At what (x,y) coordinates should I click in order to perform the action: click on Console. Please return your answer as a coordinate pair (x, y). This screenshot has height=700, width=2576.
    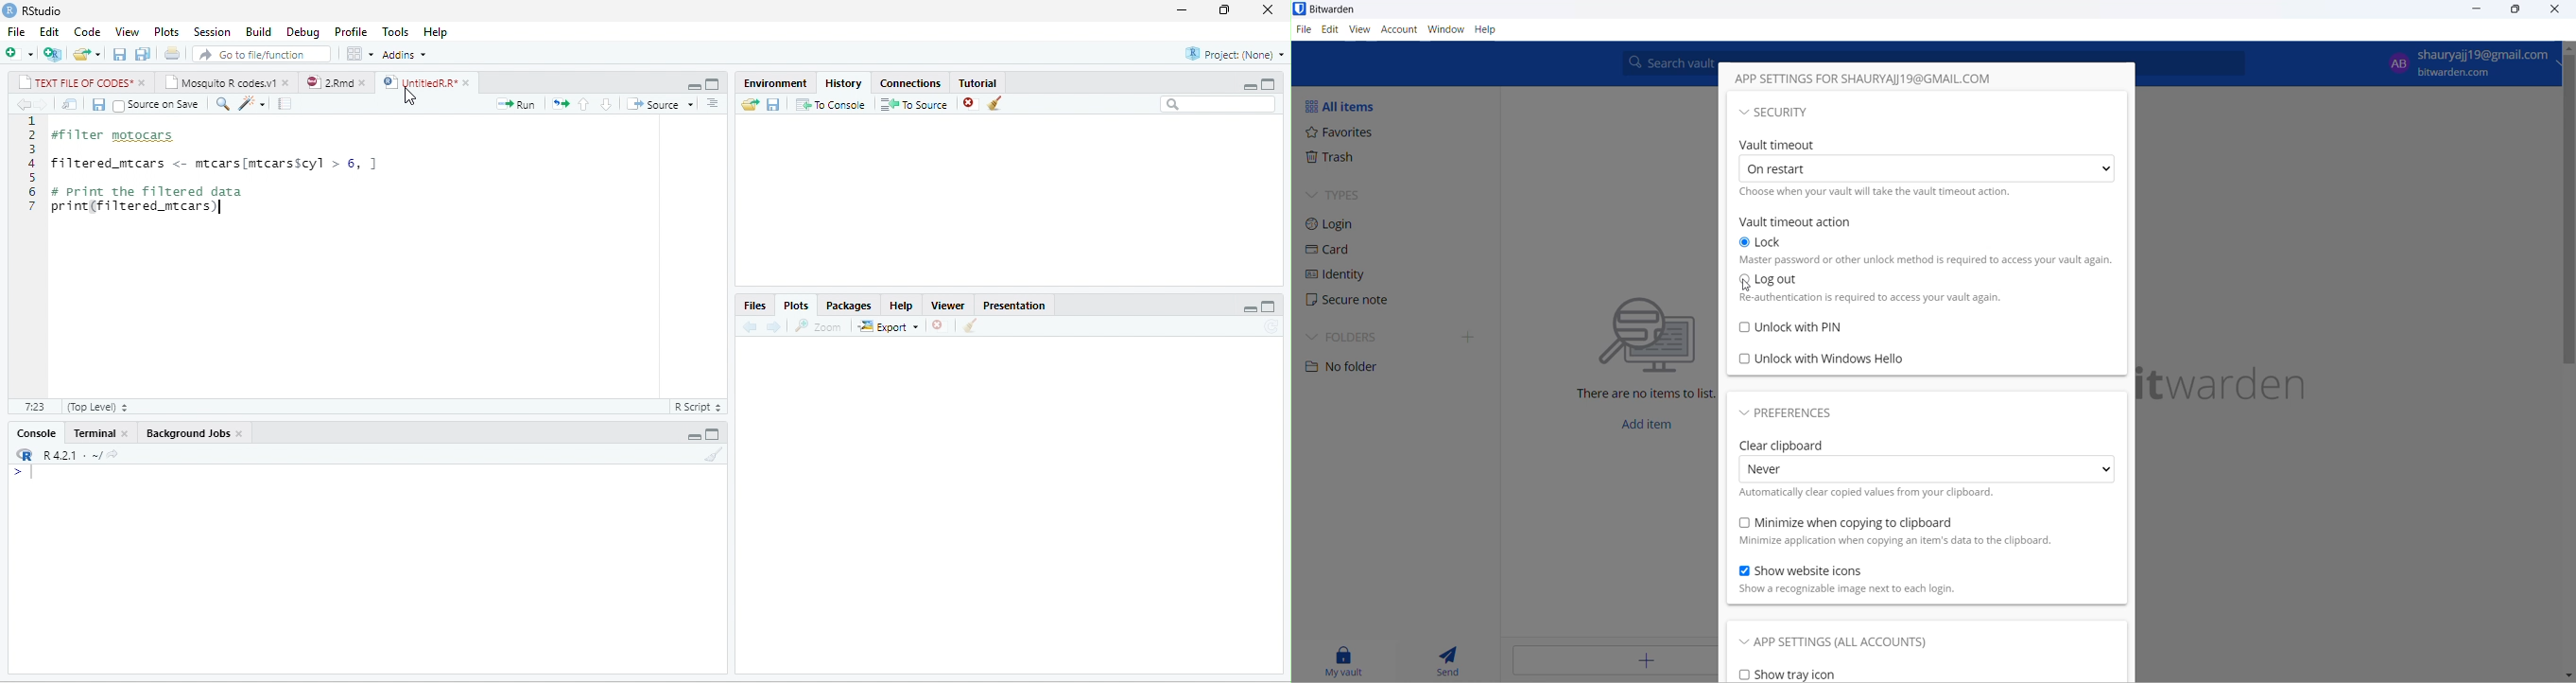
    Looking at the image, I should click on (35, 433).